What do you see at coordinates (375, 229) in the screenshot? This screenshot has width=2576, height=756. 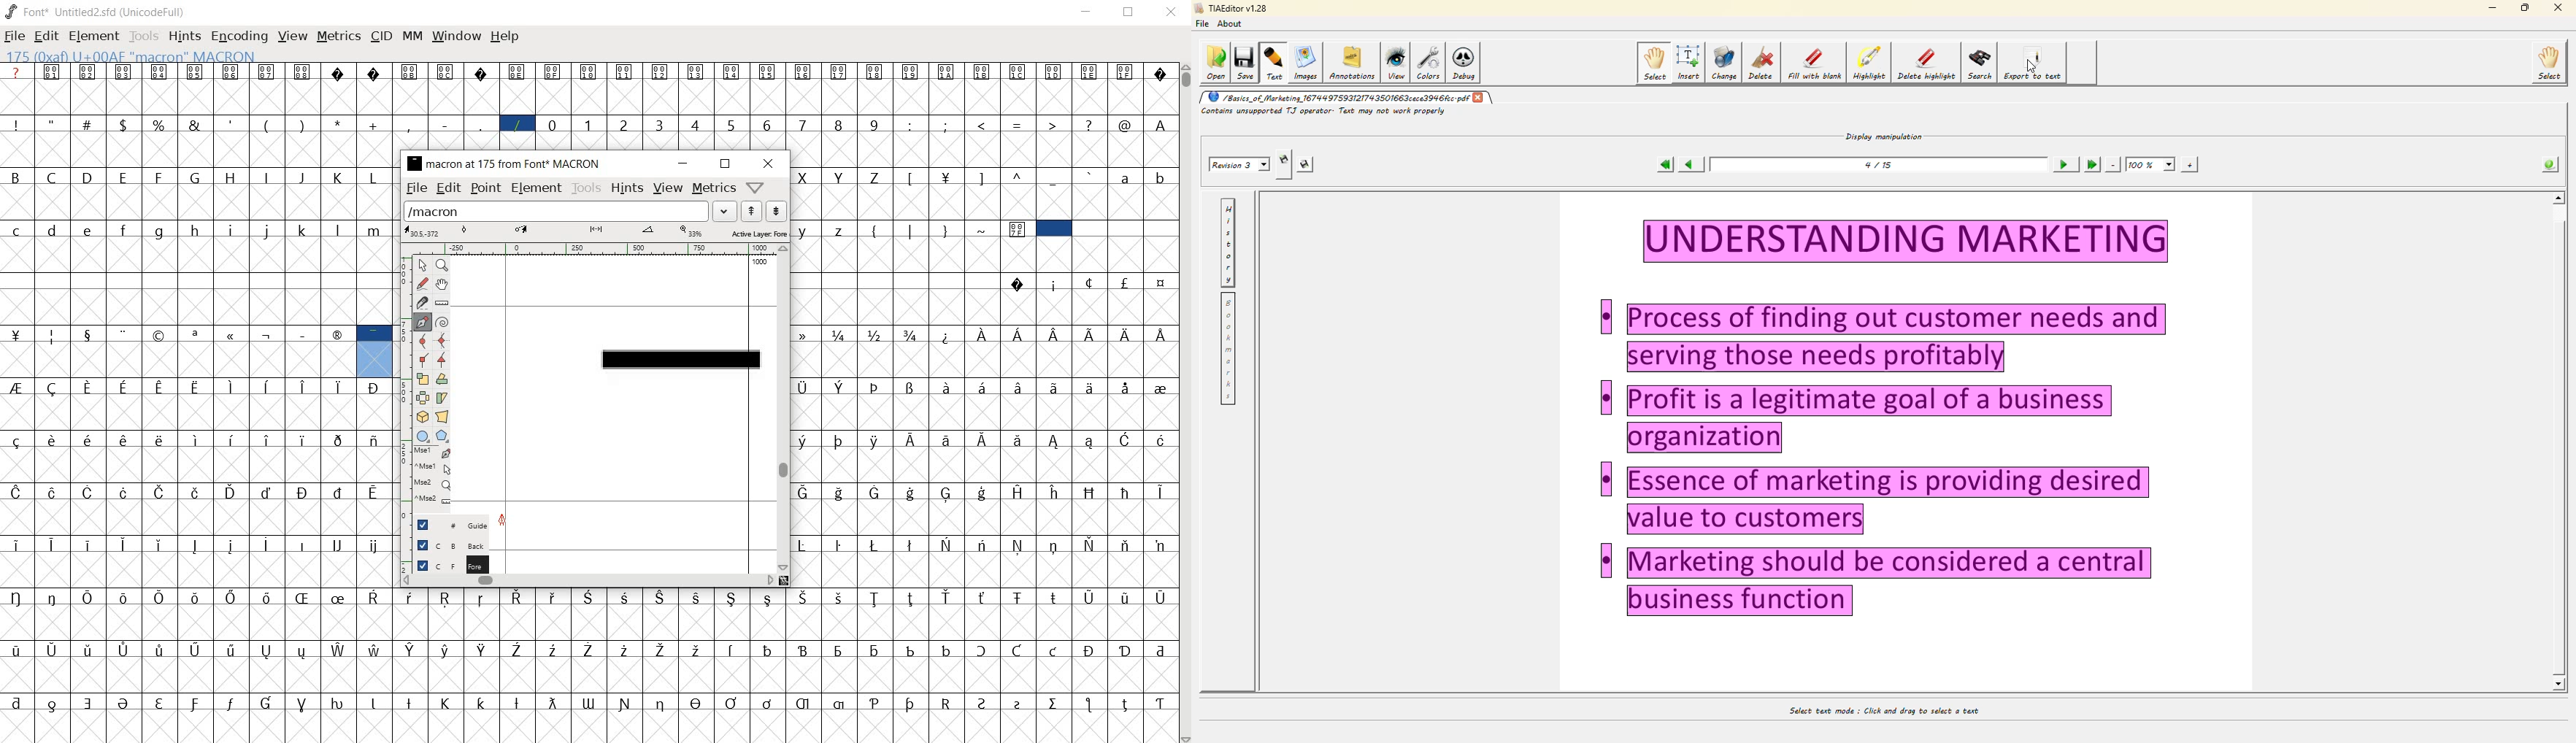 I see `m` at bounding box center [375, 229].